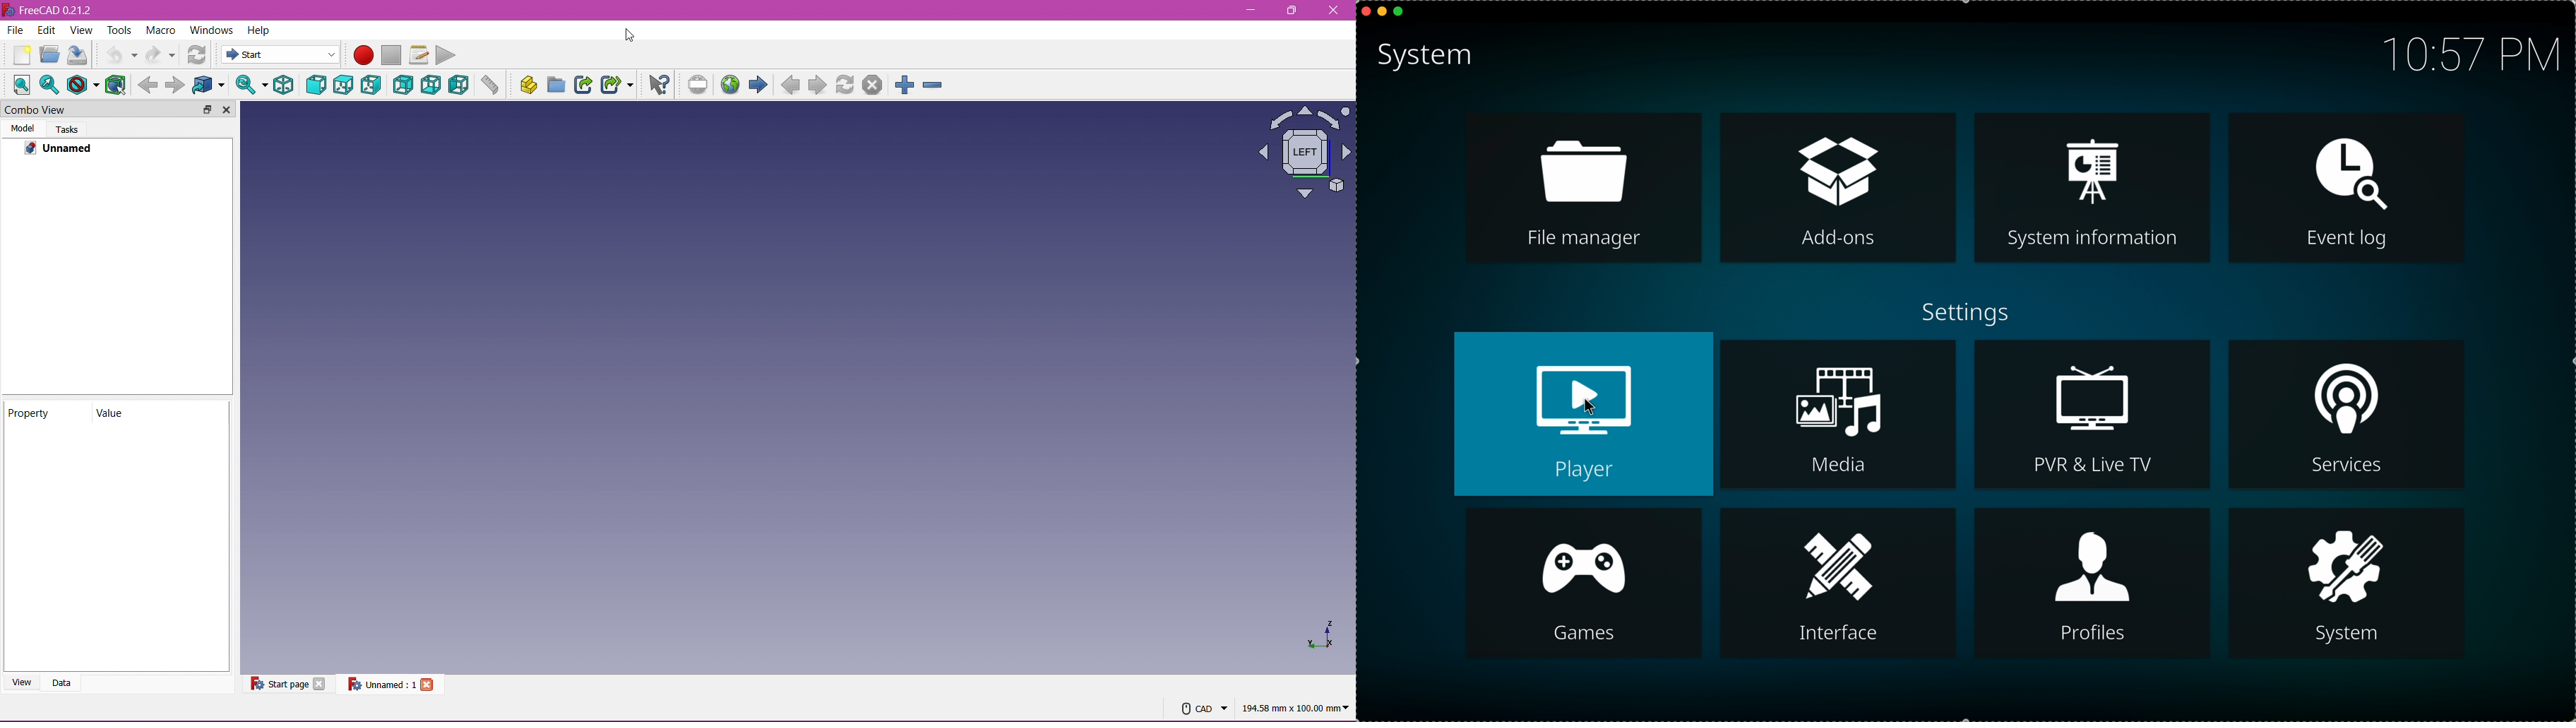 The image size is (2576, 728). Describe the element at coordinates (160, 29) in the screenshot. I see `Macro` at that location.